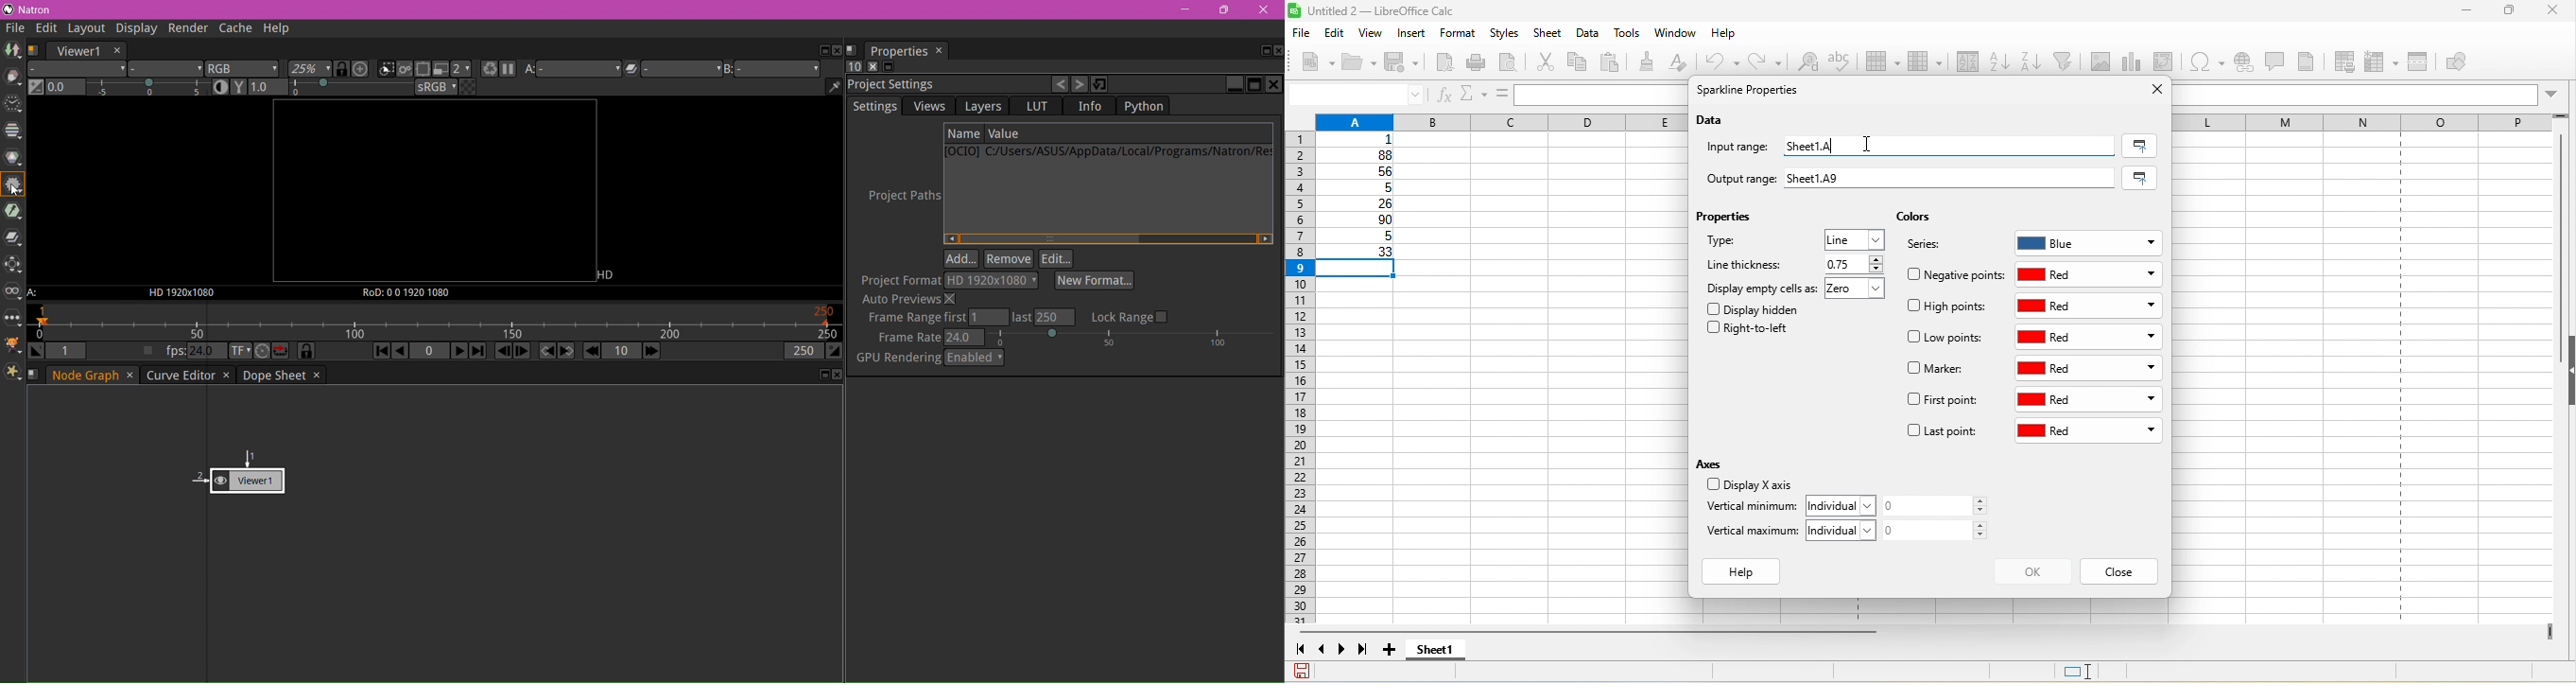 This screenshot has height=700, width=2576. What do you see at coordinates (1500, 94) in the screenshot?
I see `formula` at bounding box center [1500, 94].